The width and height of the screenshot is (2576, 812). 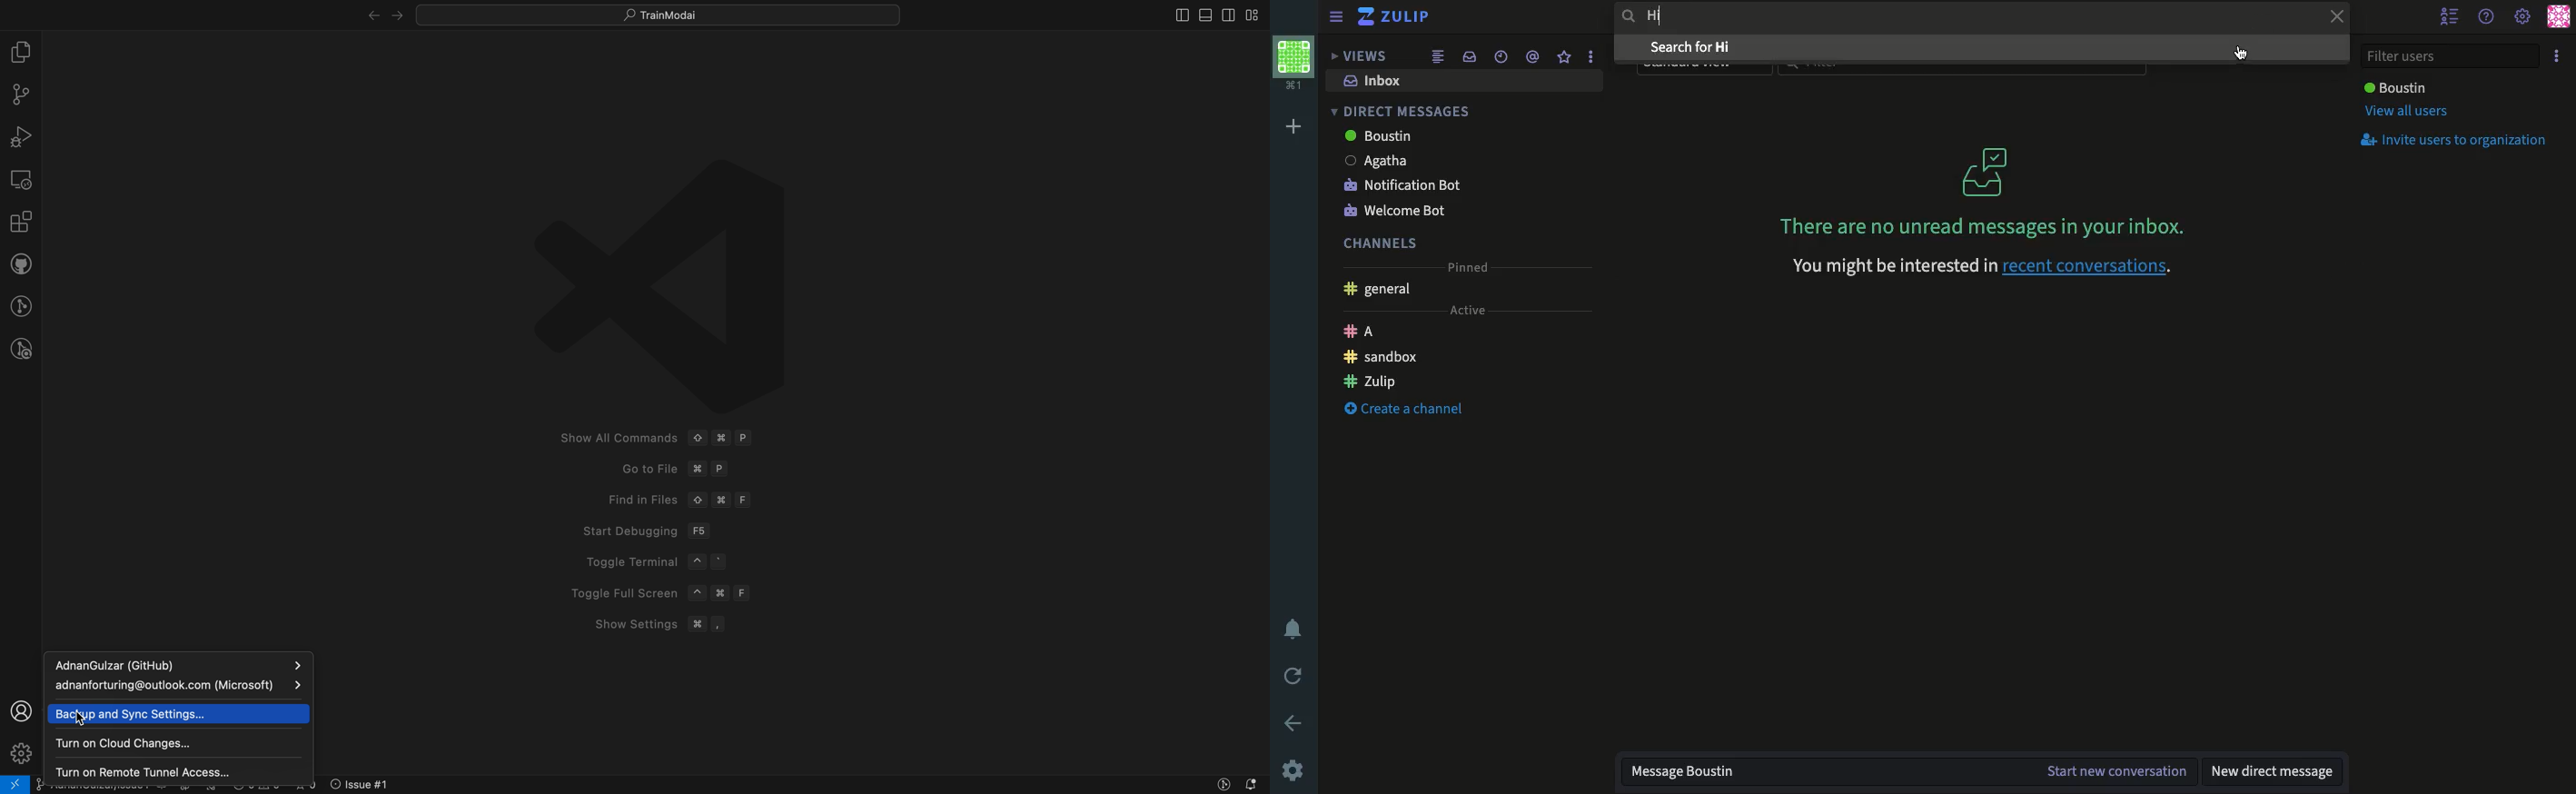 I want to click on sign in account 2, so click(x=182, y=685).